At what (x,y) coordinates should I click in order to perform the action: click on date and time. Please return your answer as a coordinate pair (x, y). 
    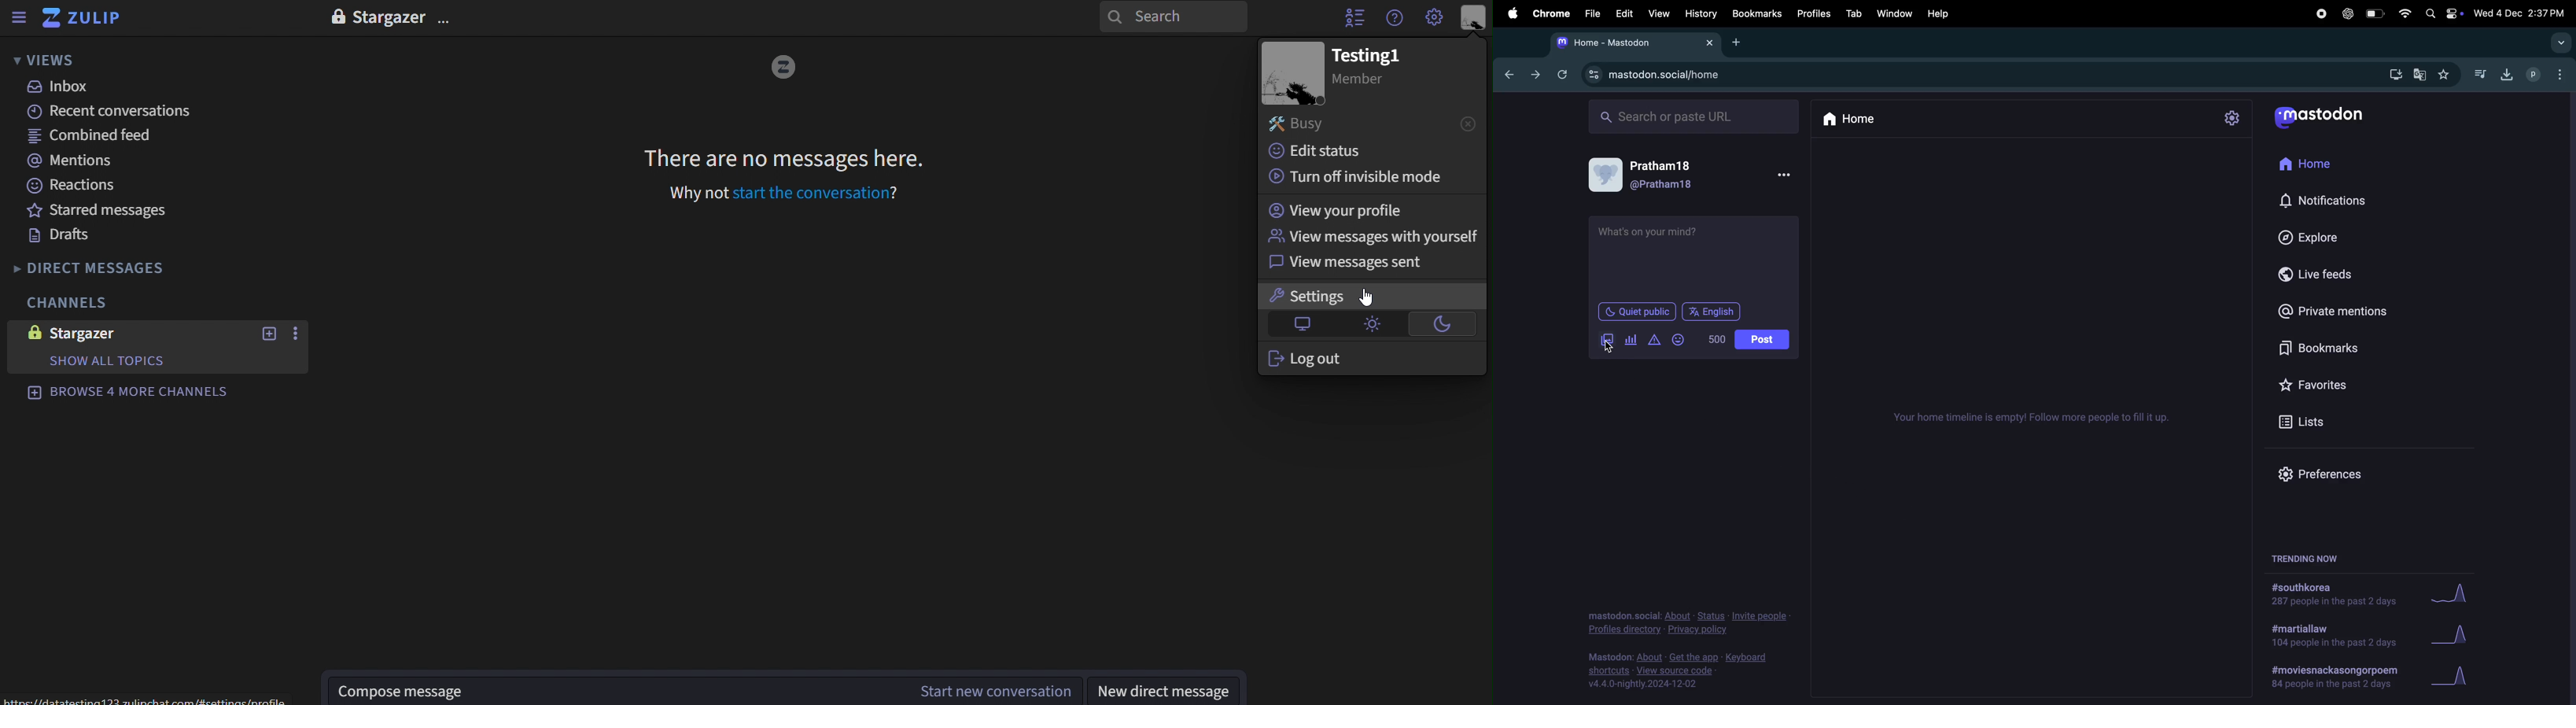
    Looking at the image, I should click on (2521, 11).